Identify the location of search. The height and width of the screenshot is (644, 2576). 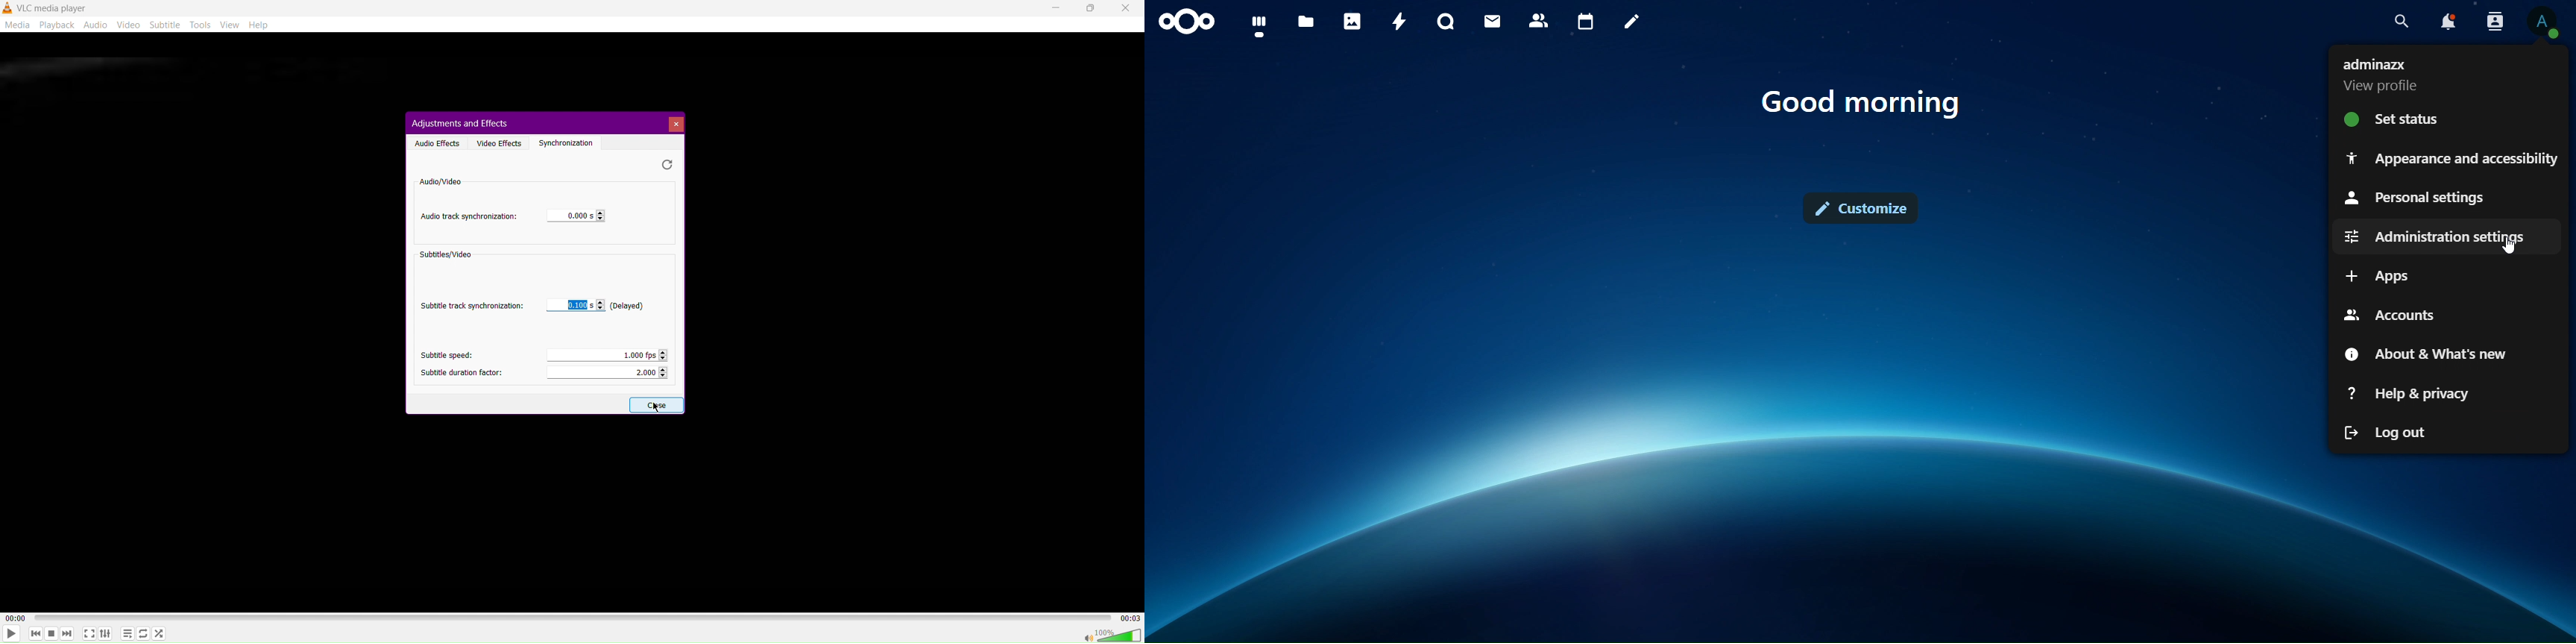
(2398, 22).